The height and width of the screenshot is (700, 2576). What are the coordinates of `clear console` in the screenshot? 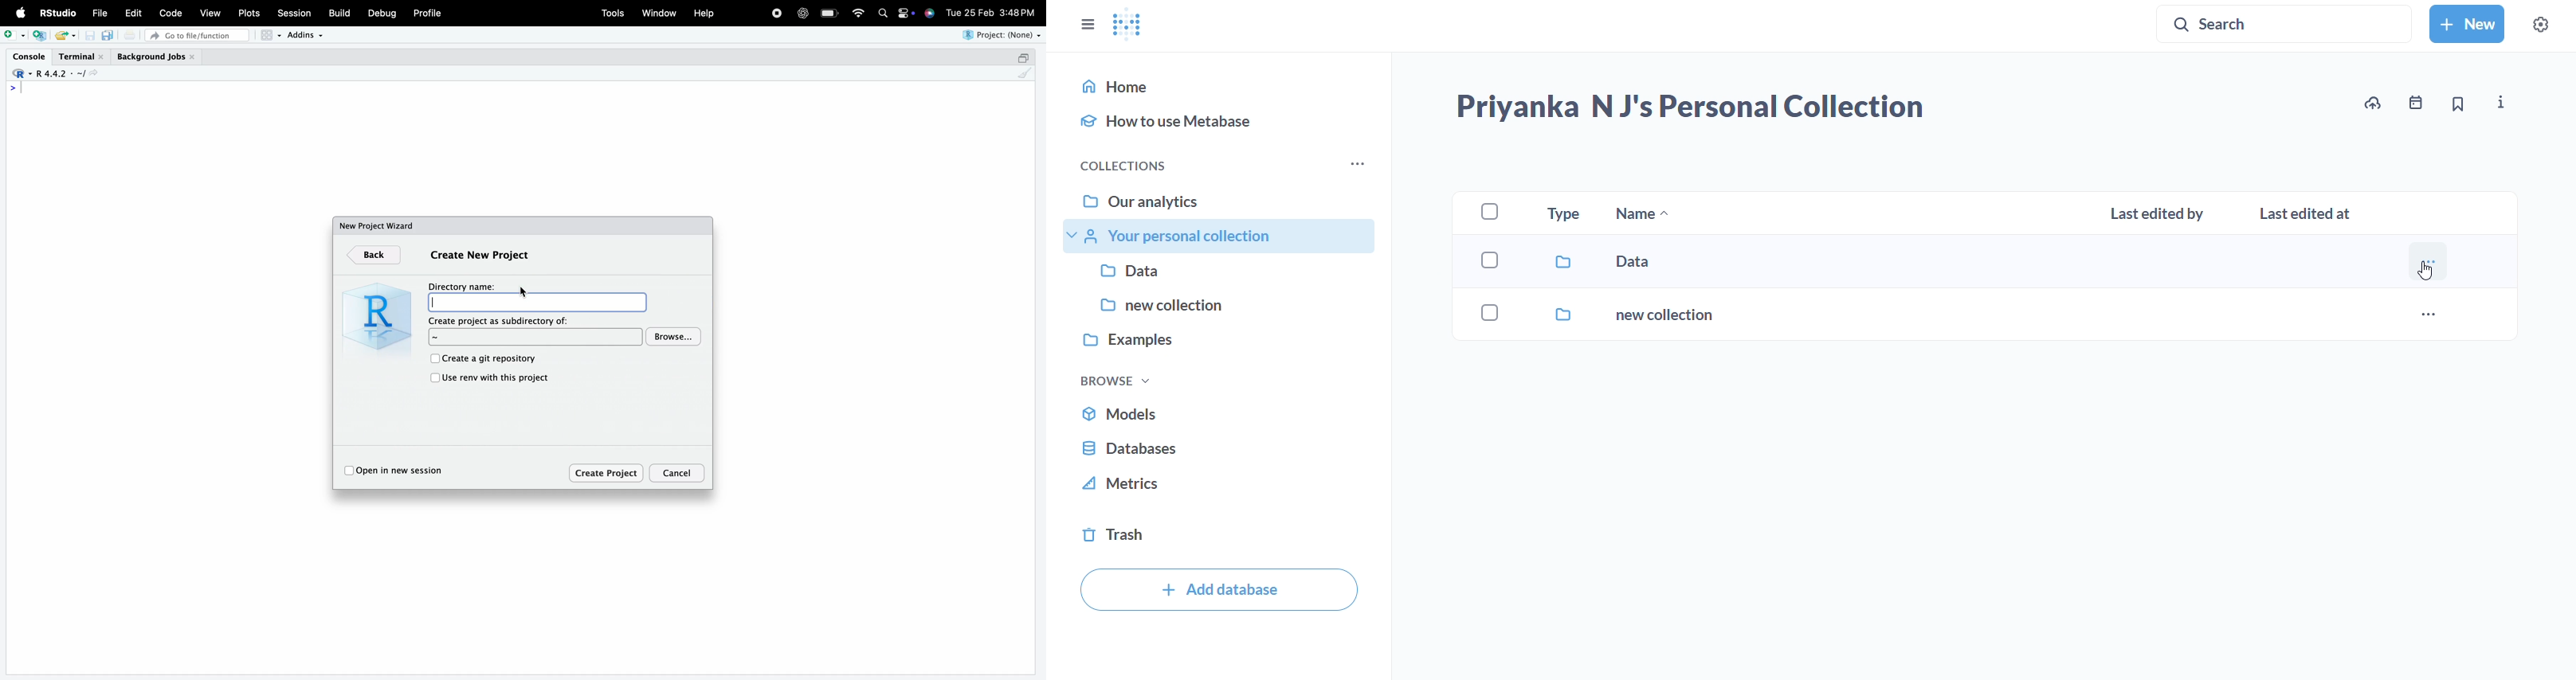 It's located at (1025, 73).